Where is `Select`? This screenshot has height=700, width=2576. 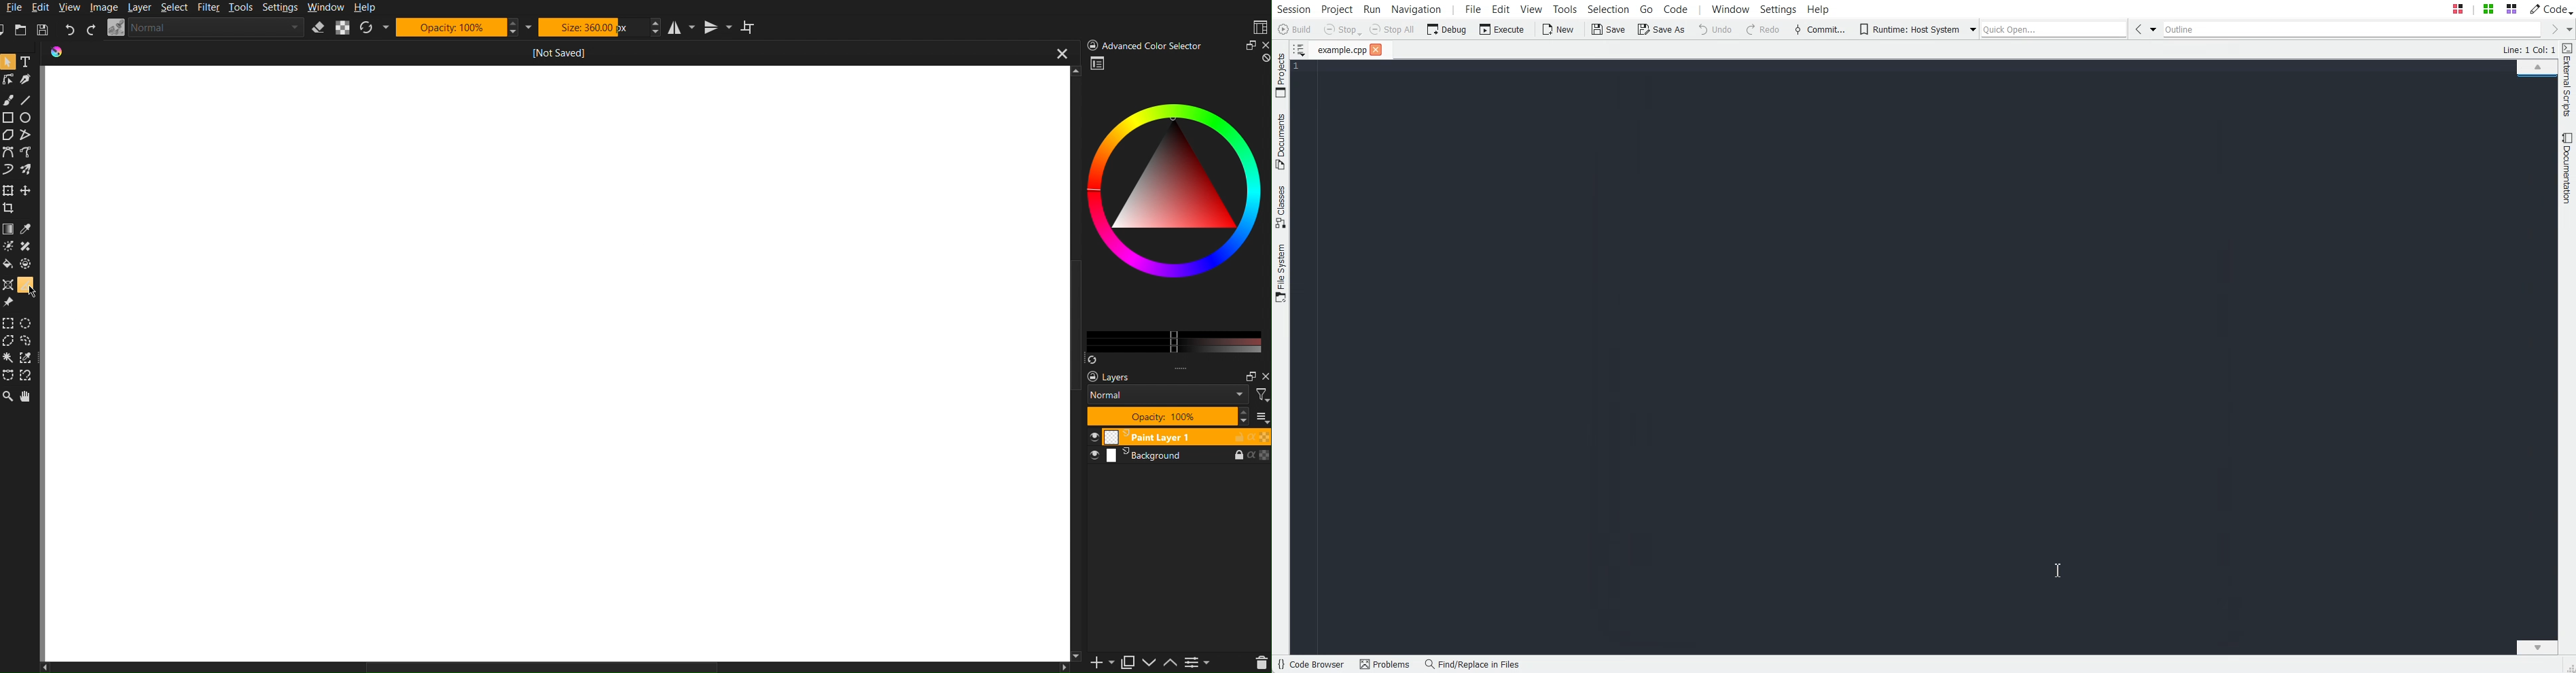
Select is located at coordinates (177, 8).